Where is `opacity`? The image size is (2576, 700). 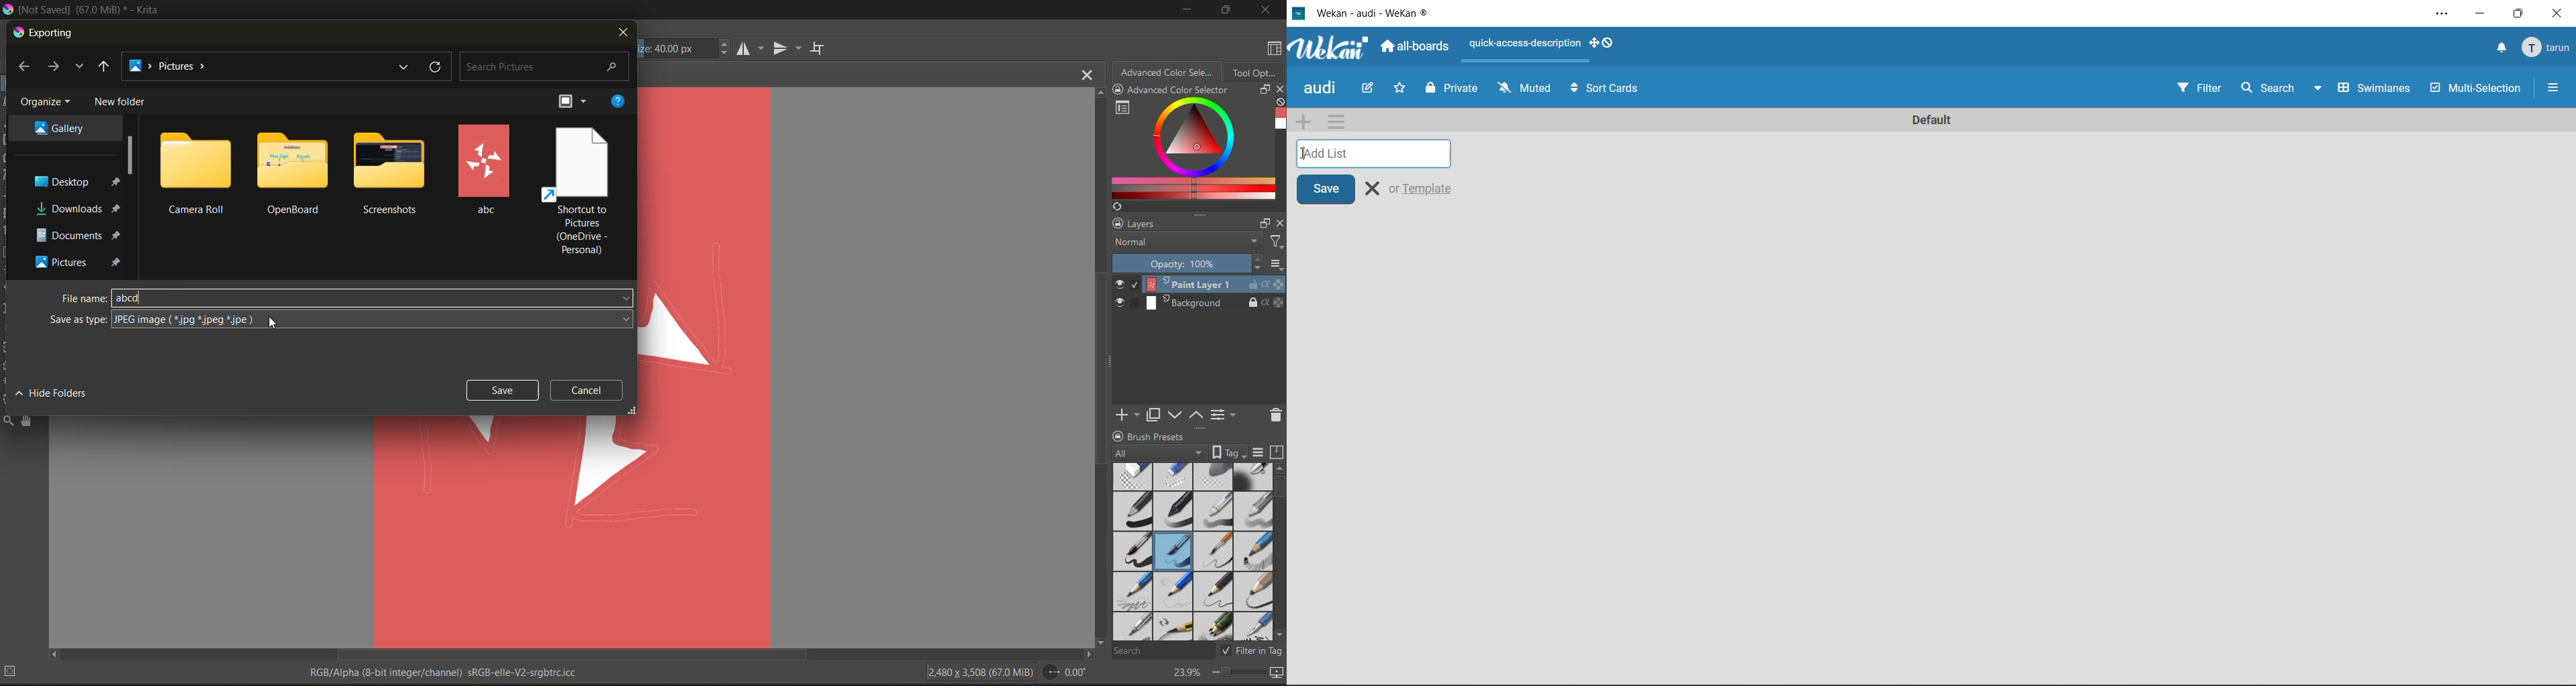 opacity is located at coordinates (1197, 265).